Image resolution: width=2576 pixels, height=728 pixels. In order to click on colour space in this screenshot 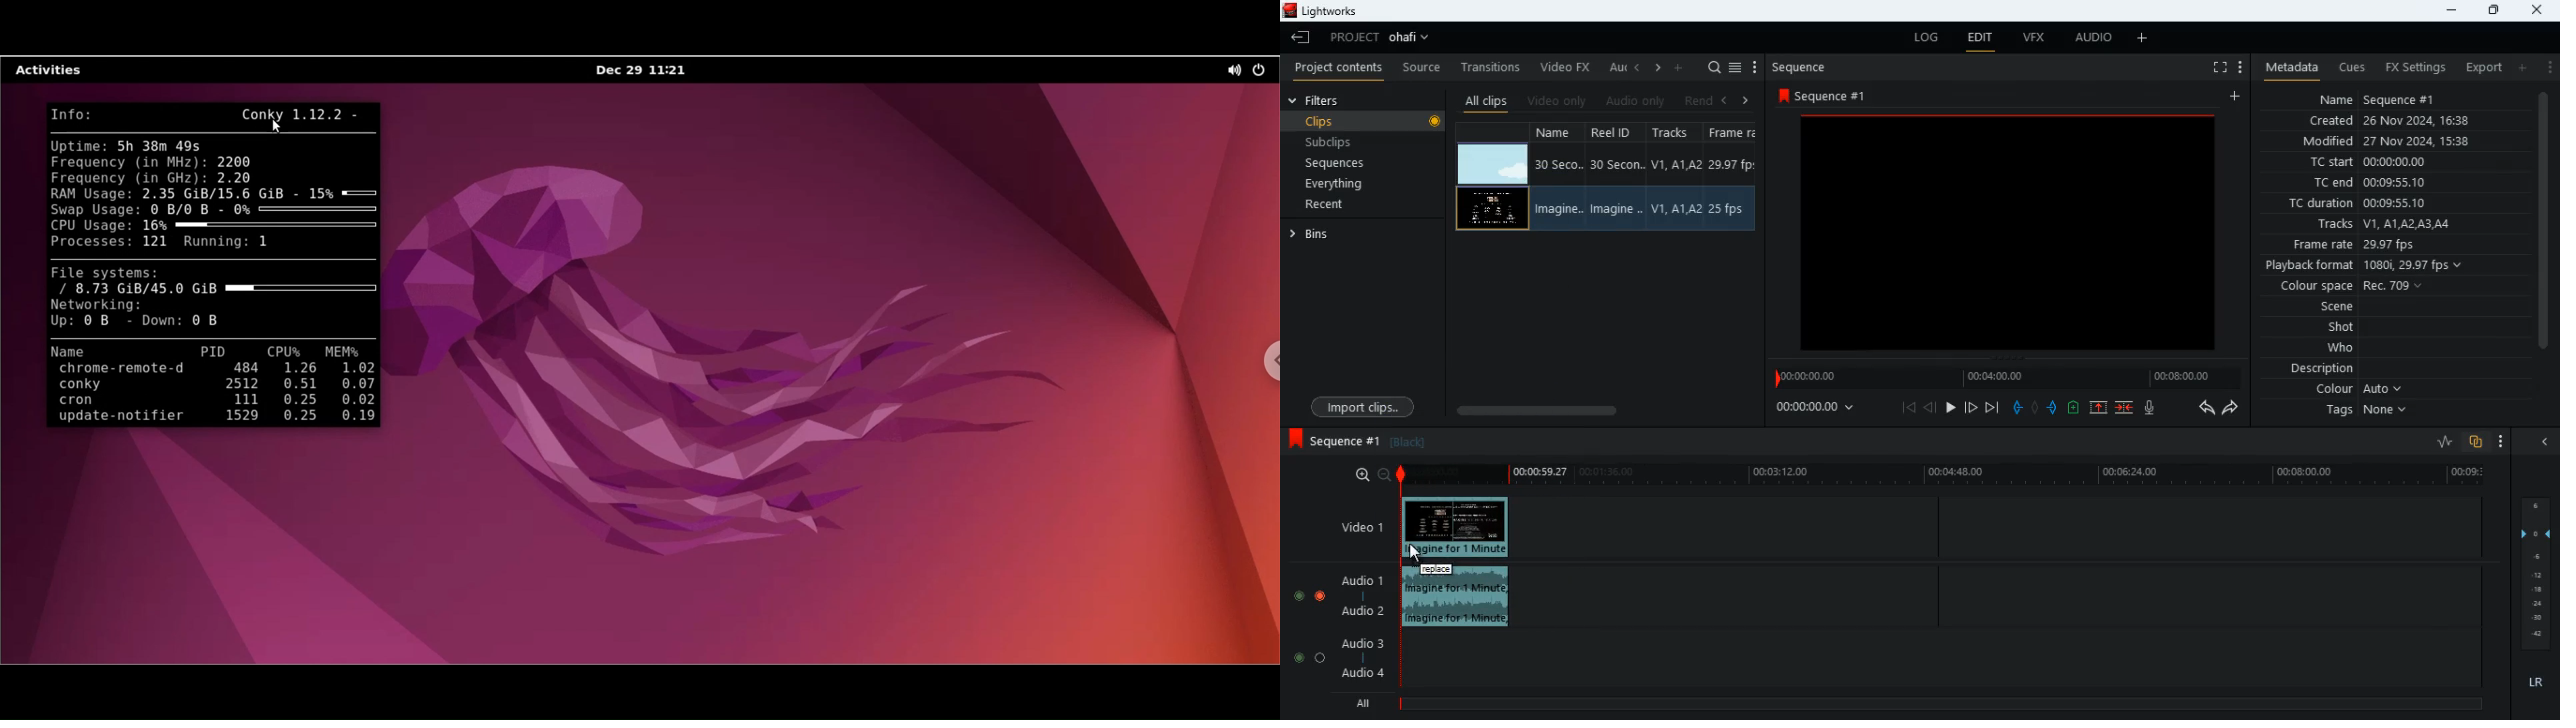, I will do `click(2353, 286)`.